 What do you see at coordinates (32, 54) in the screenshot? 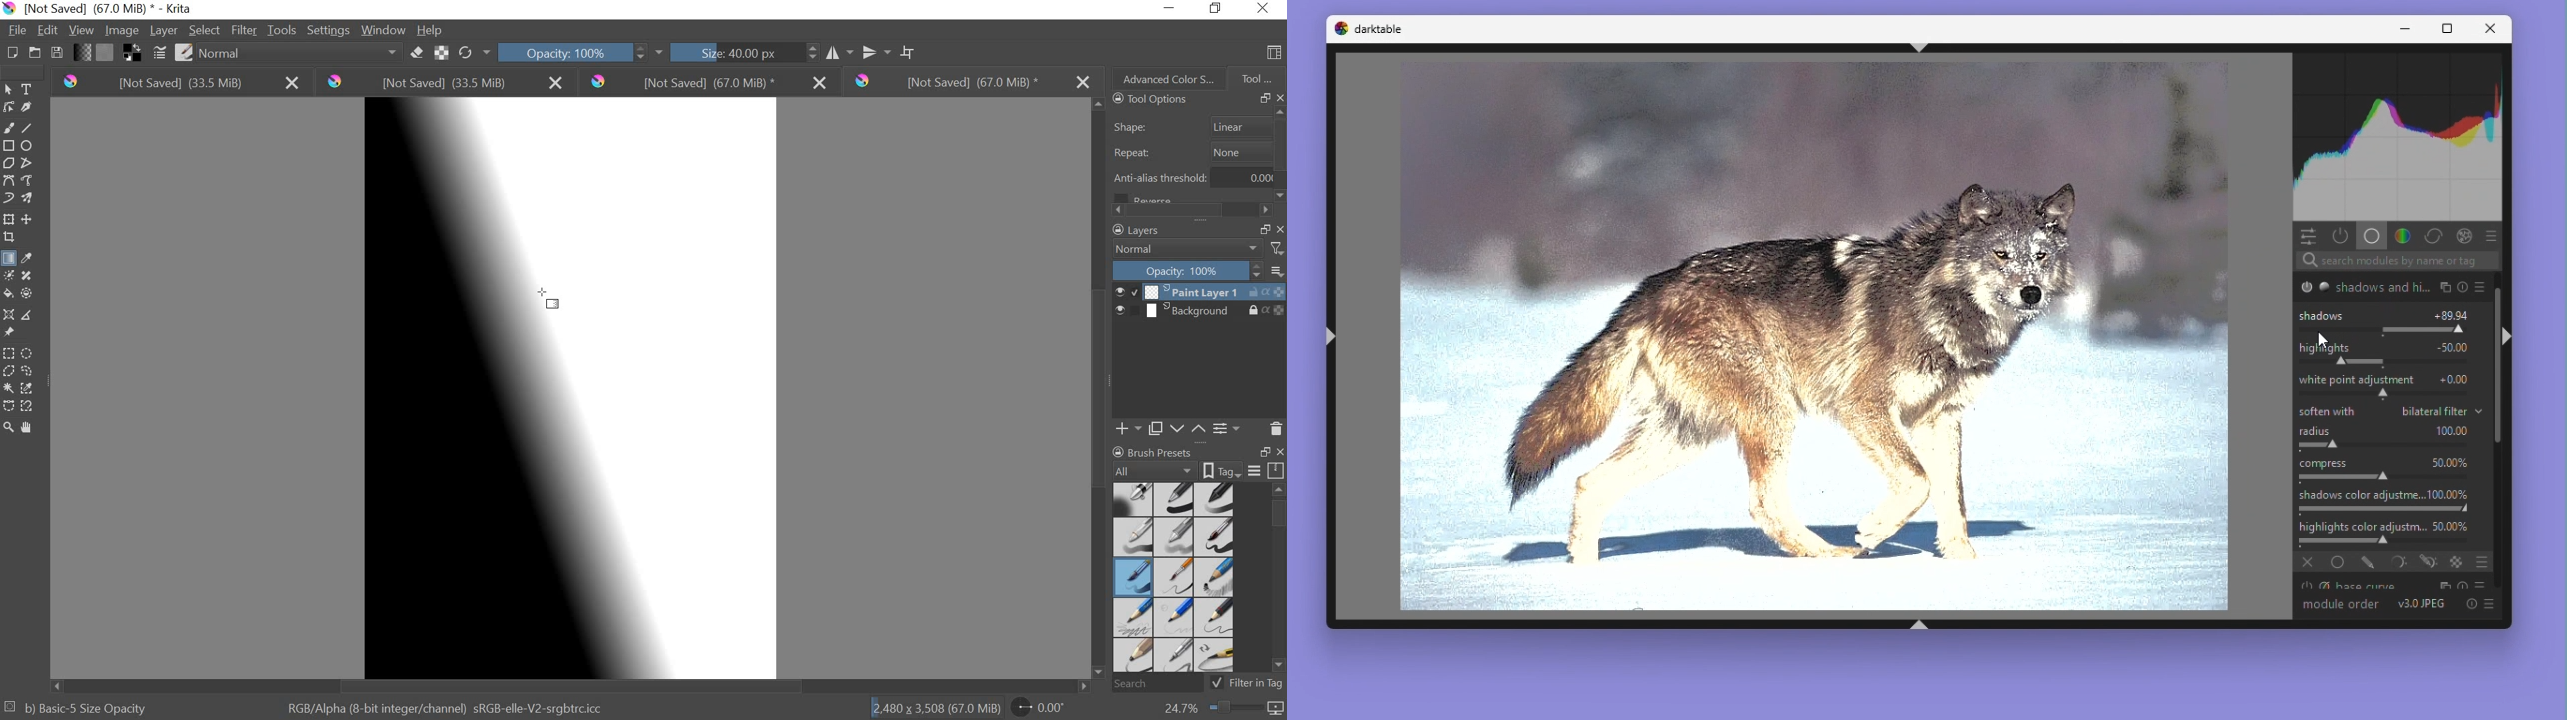
I see `OPEN AN EXISTING DOCUMENT` at bounding box center [32, 54].